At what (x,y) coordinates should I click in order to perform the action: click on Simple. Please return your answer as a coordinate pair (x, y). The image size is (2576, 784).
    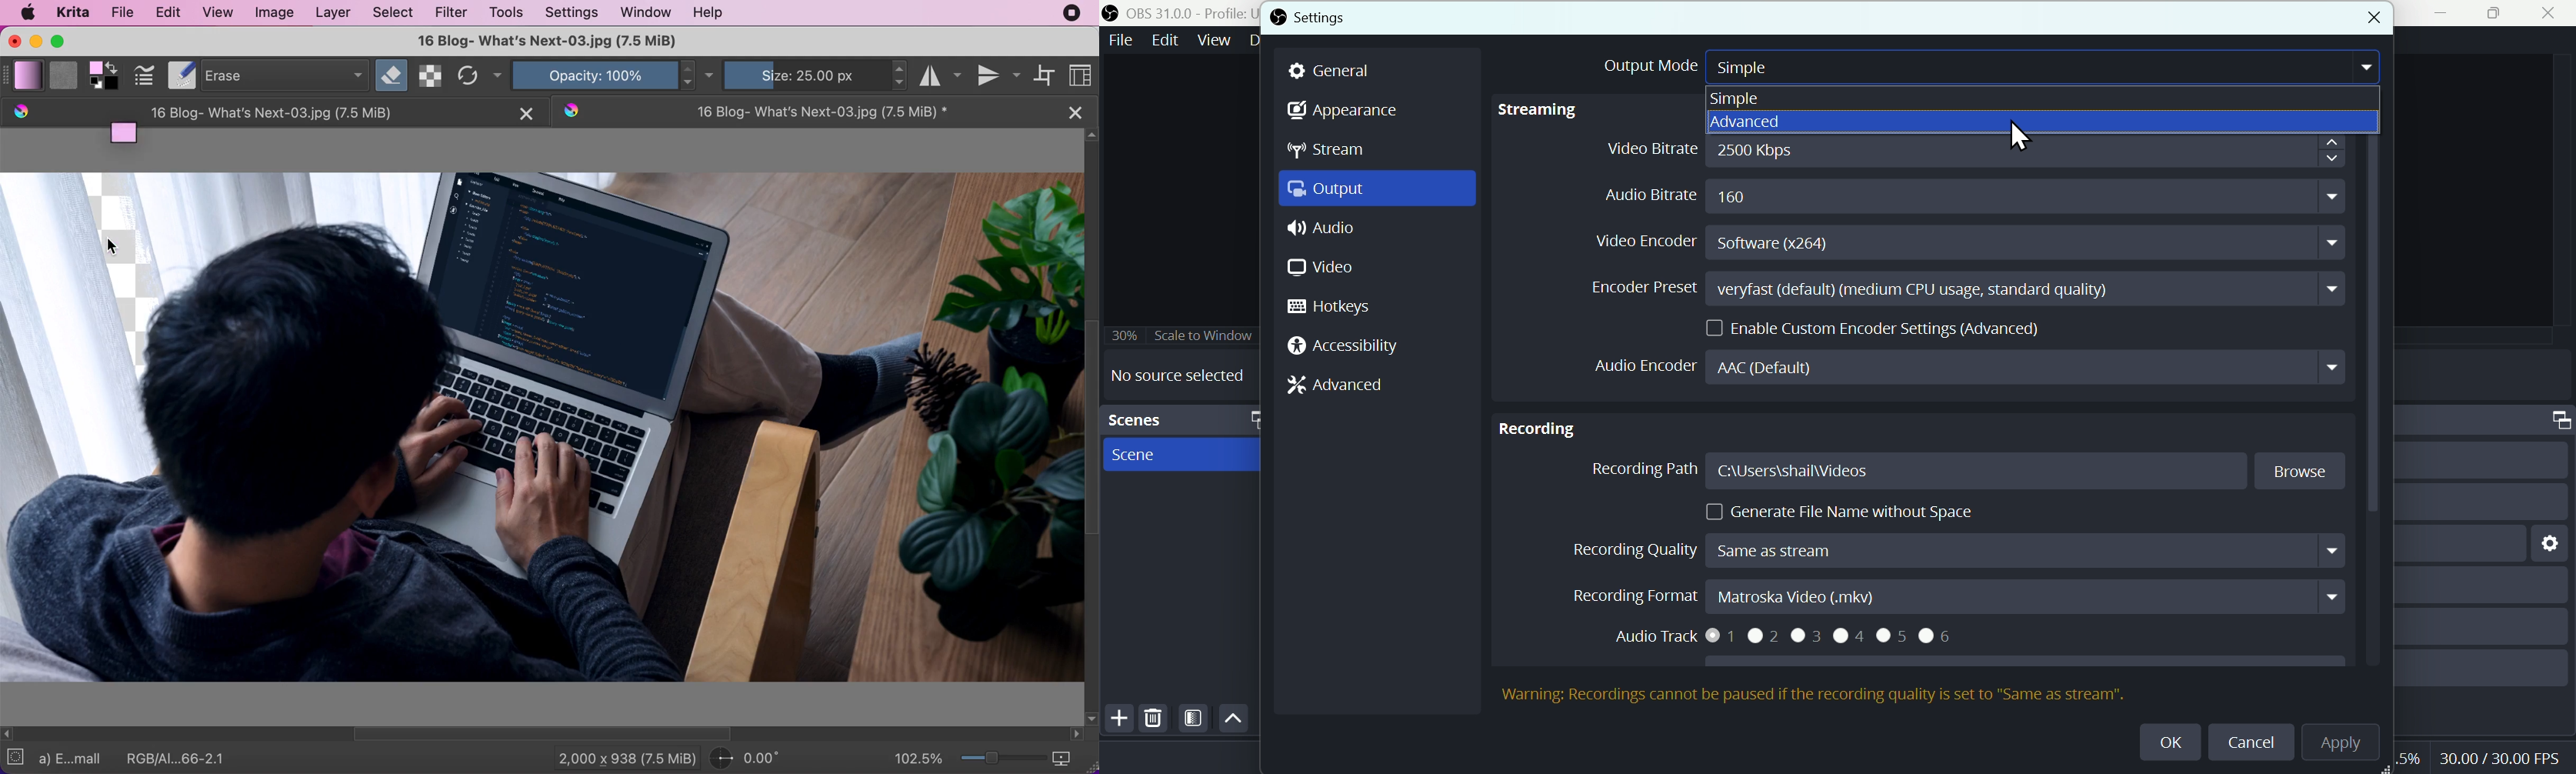
    Looking at the image, I should click on (1768, 98).